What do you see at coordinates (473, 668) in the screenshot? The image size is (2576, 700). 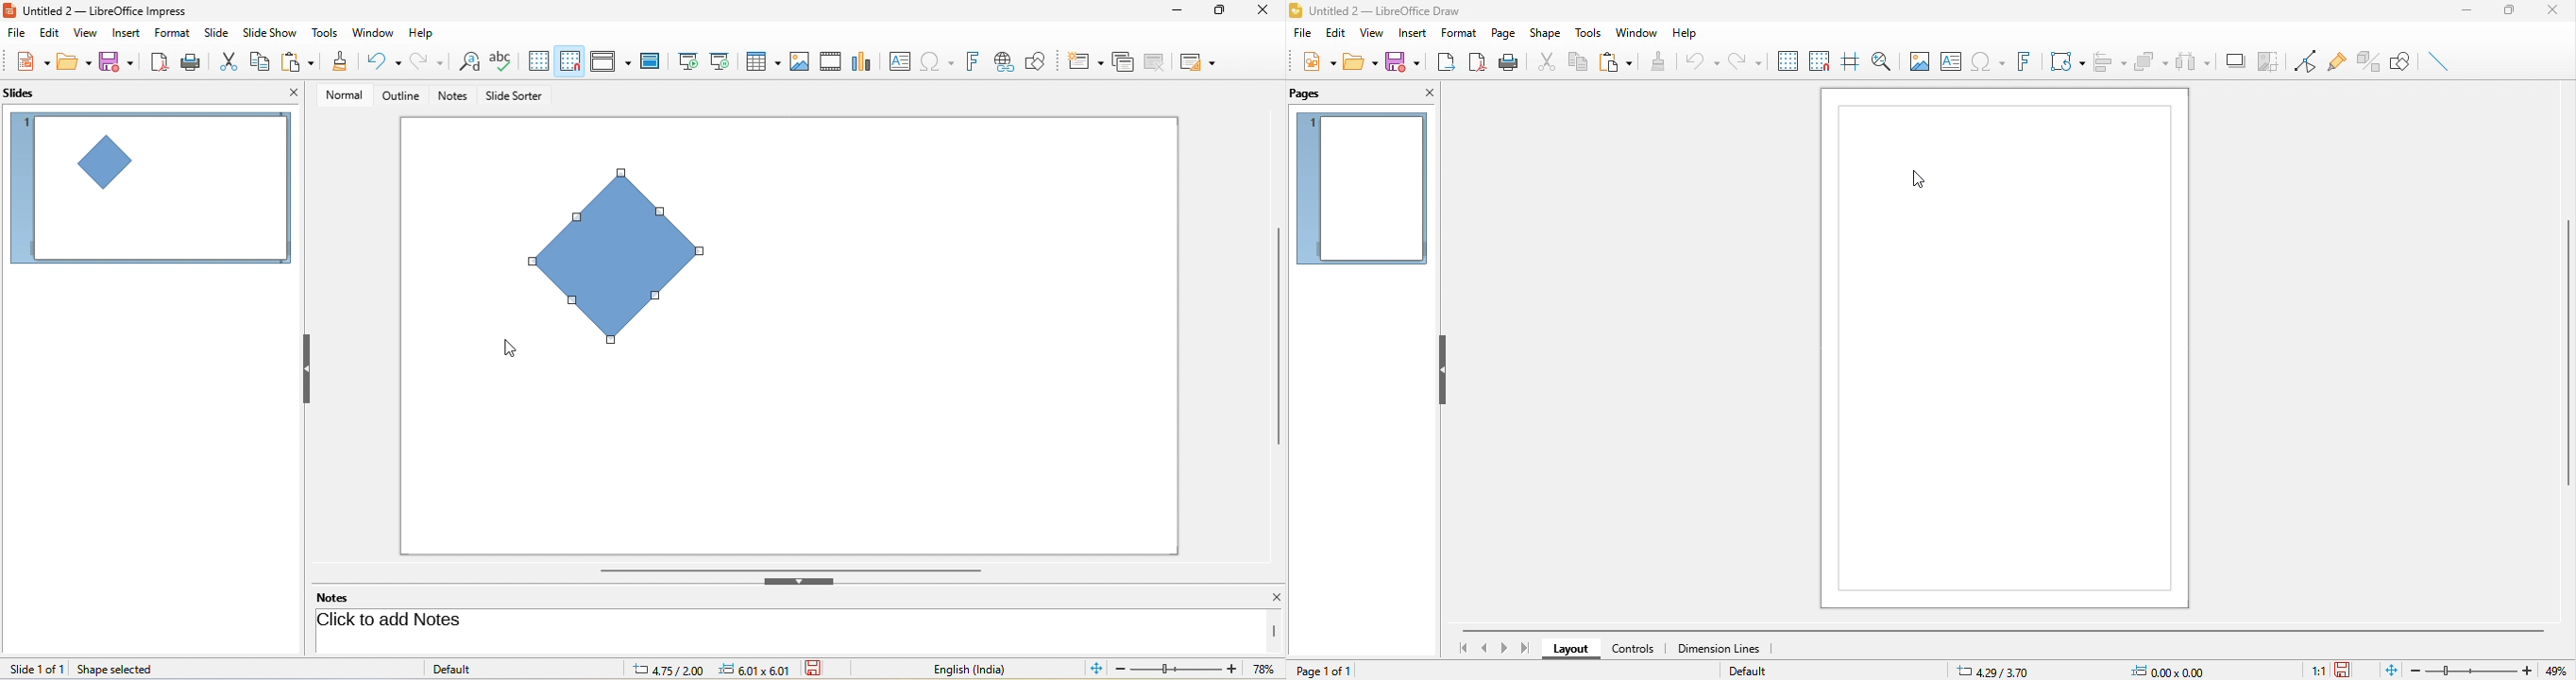 I see `default` at bounding box center [473, 668].